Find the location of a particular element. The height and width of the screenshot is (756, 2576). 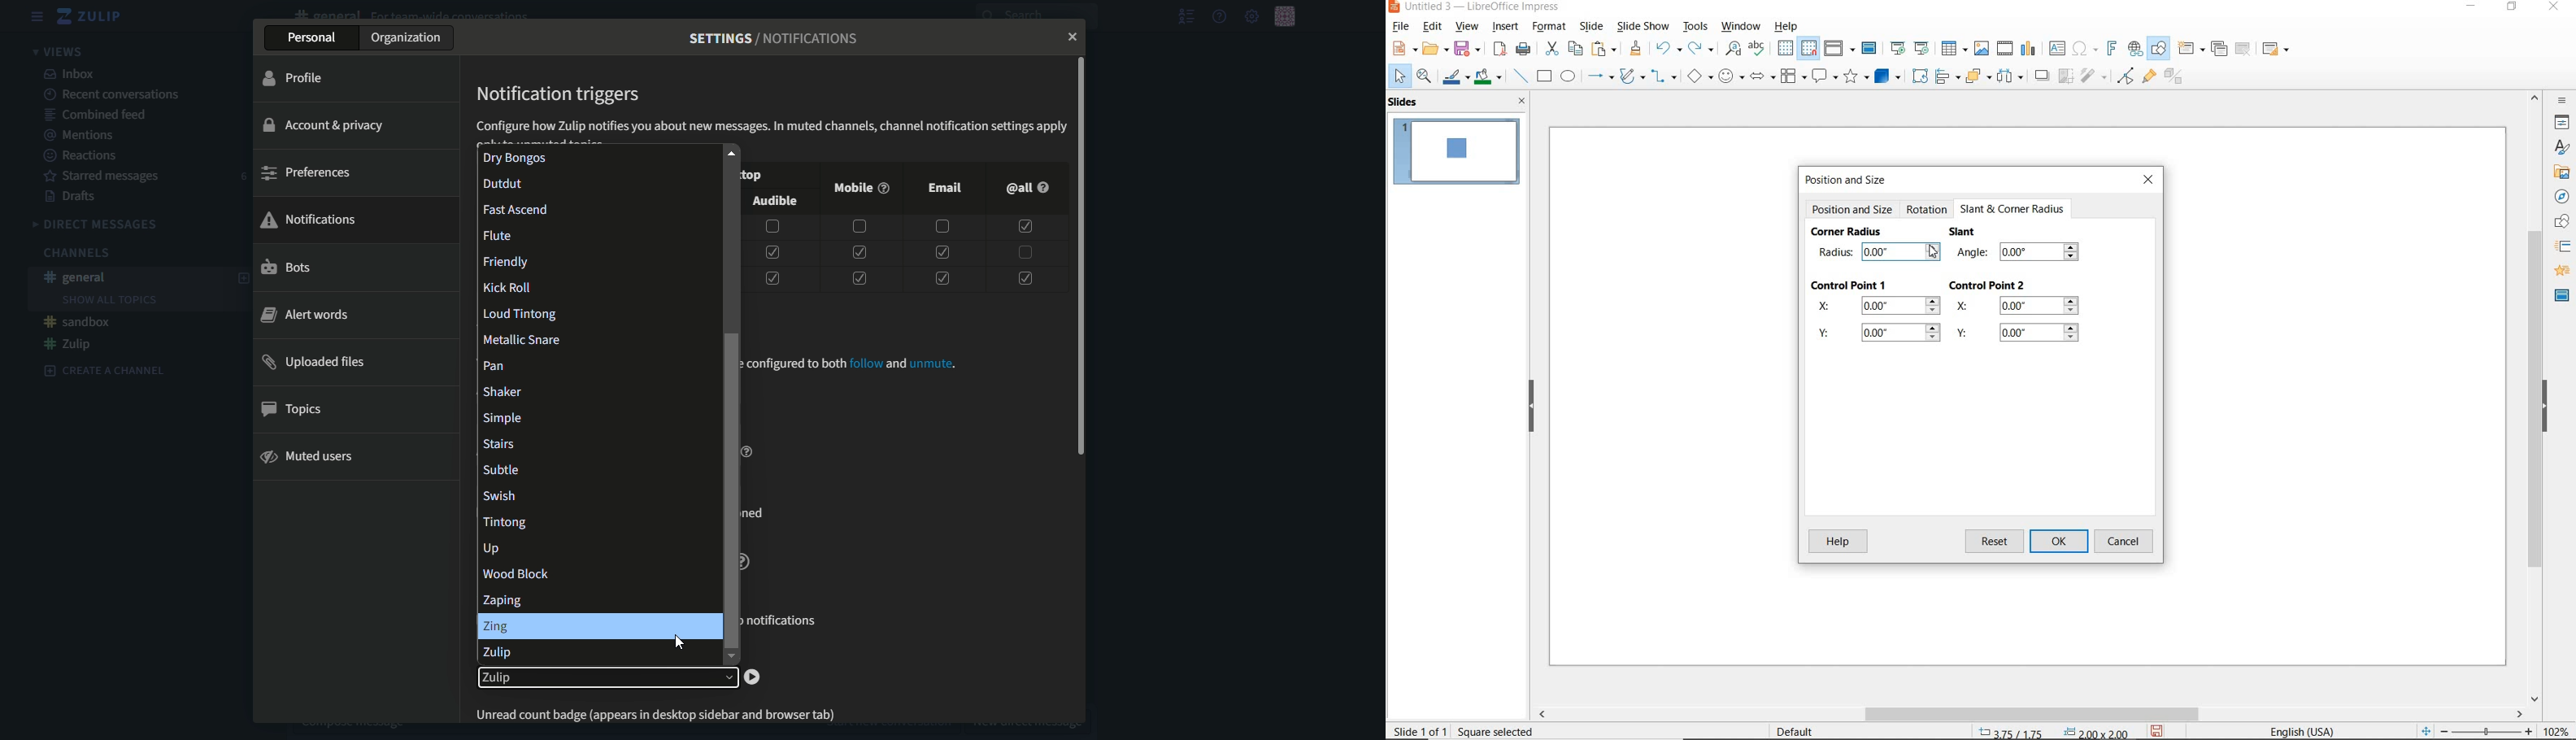

curves and polygons is located at coordinates (1631, 77).